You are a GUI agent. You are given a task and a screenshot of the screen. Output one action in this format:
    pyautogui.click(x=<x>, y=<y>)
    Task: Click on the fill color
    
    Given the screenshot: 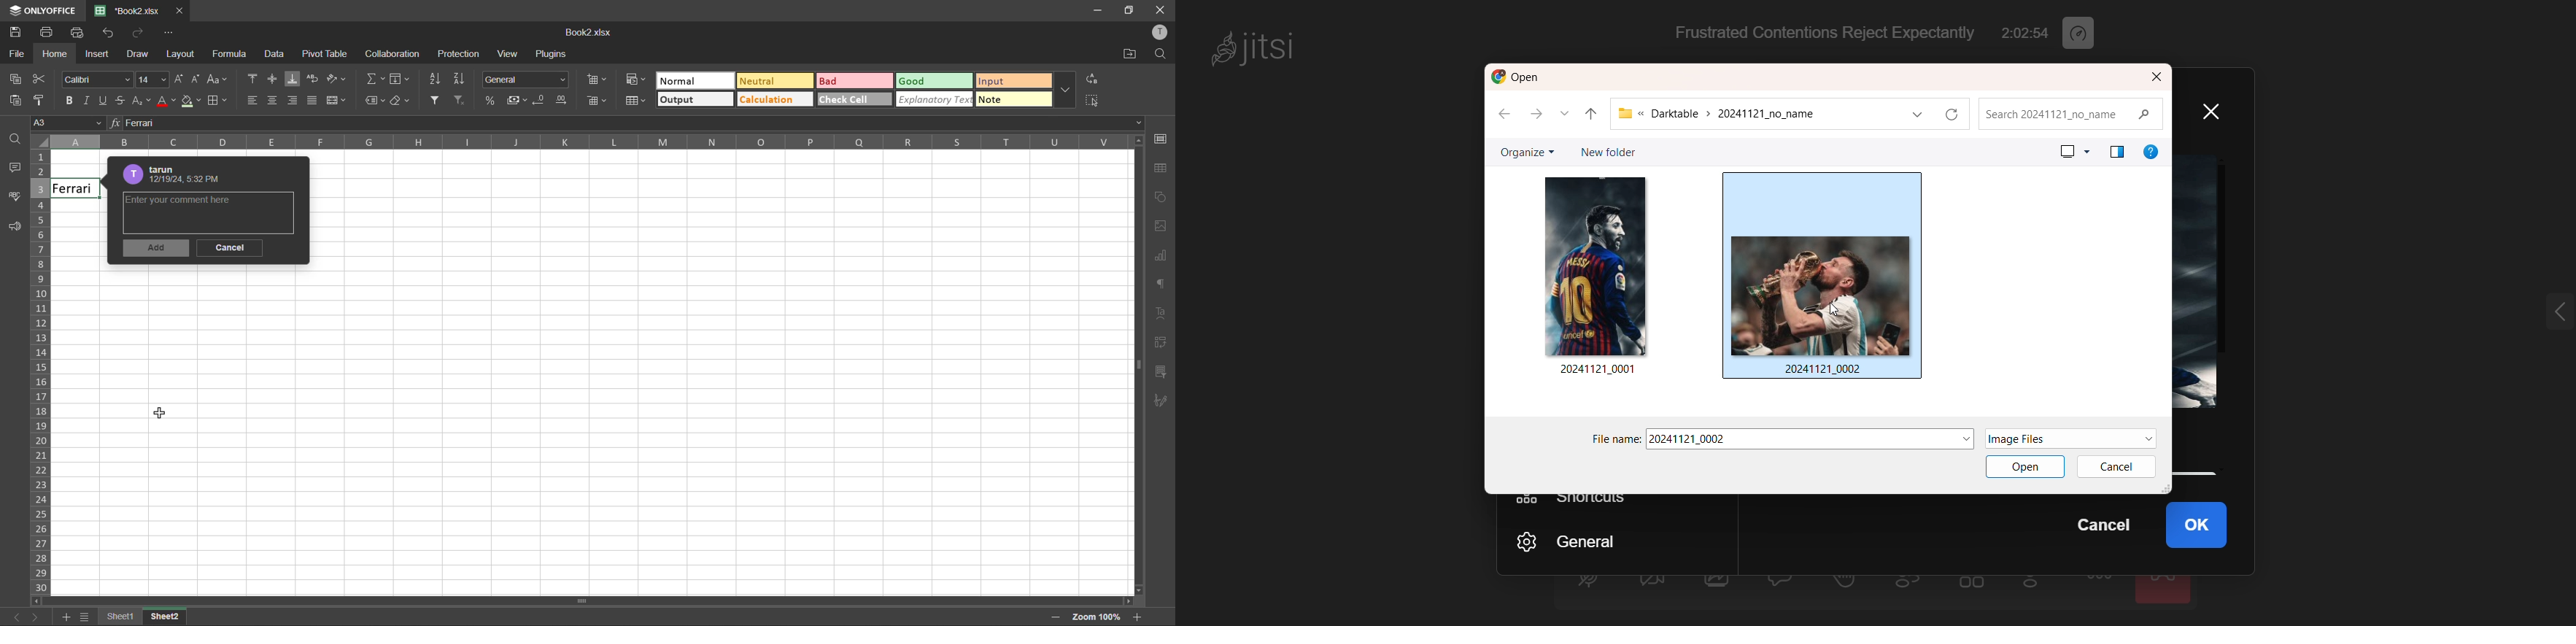 What is the action you would take?
    pyautogui.click(x=190, y=102)
    